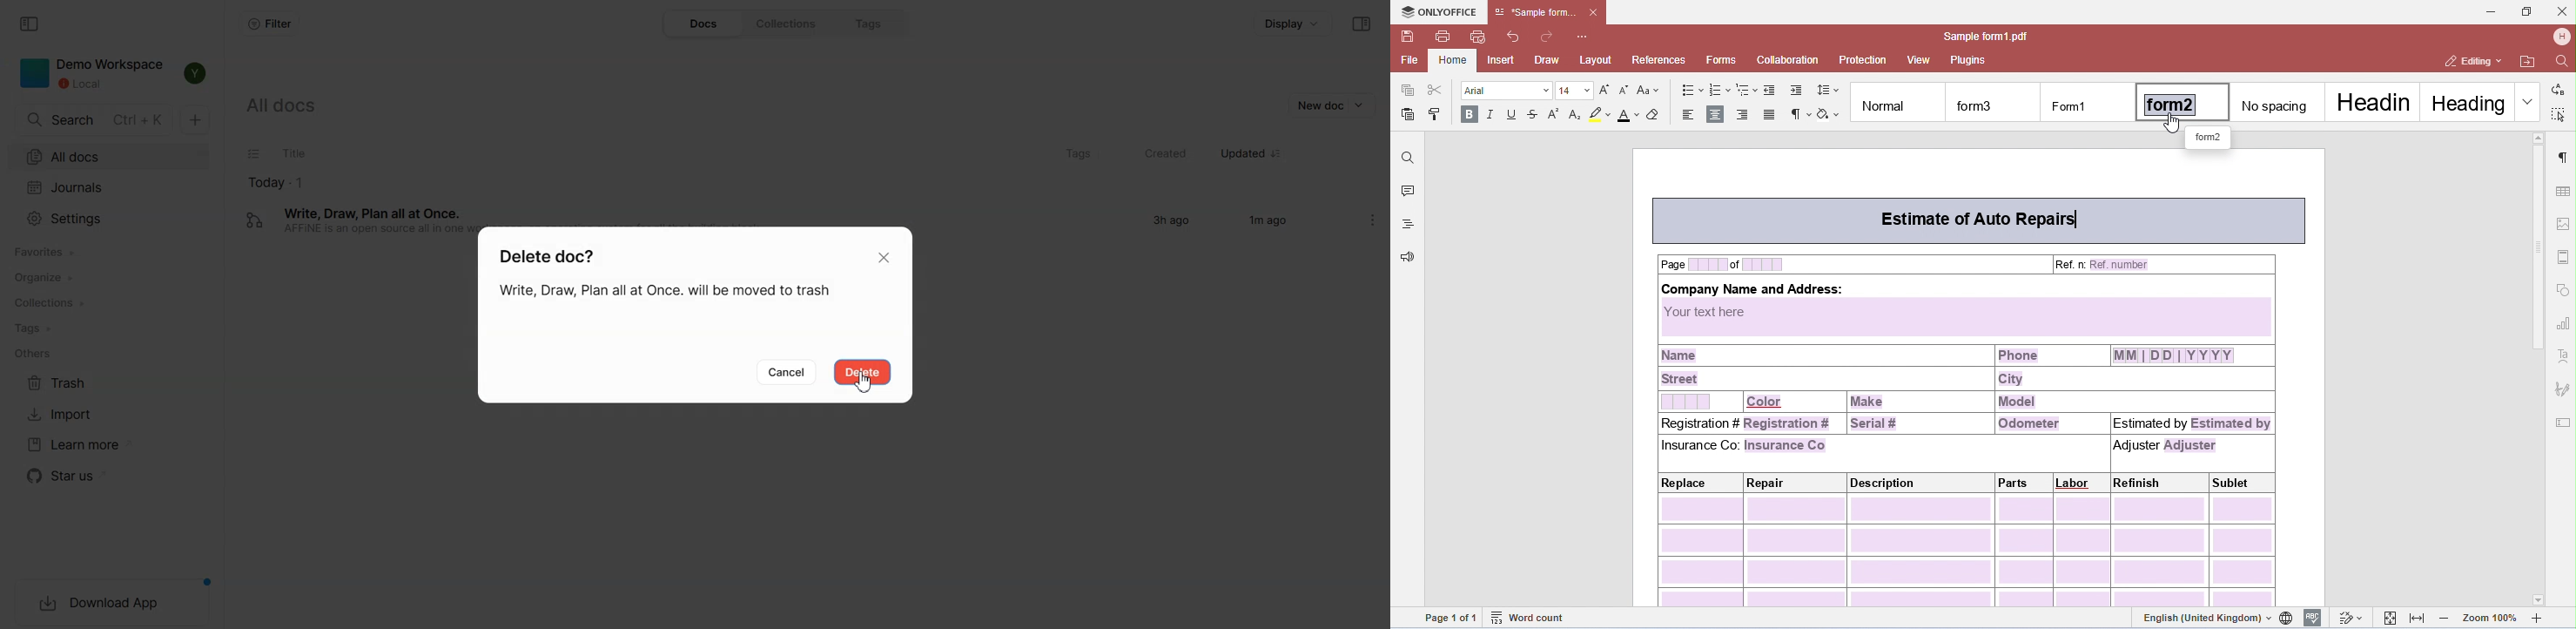 The image size is (2576, 644). What do you see at coordinates (109, 304) in the screenshot?
I see `Collections` at bounding box center [109, 304].